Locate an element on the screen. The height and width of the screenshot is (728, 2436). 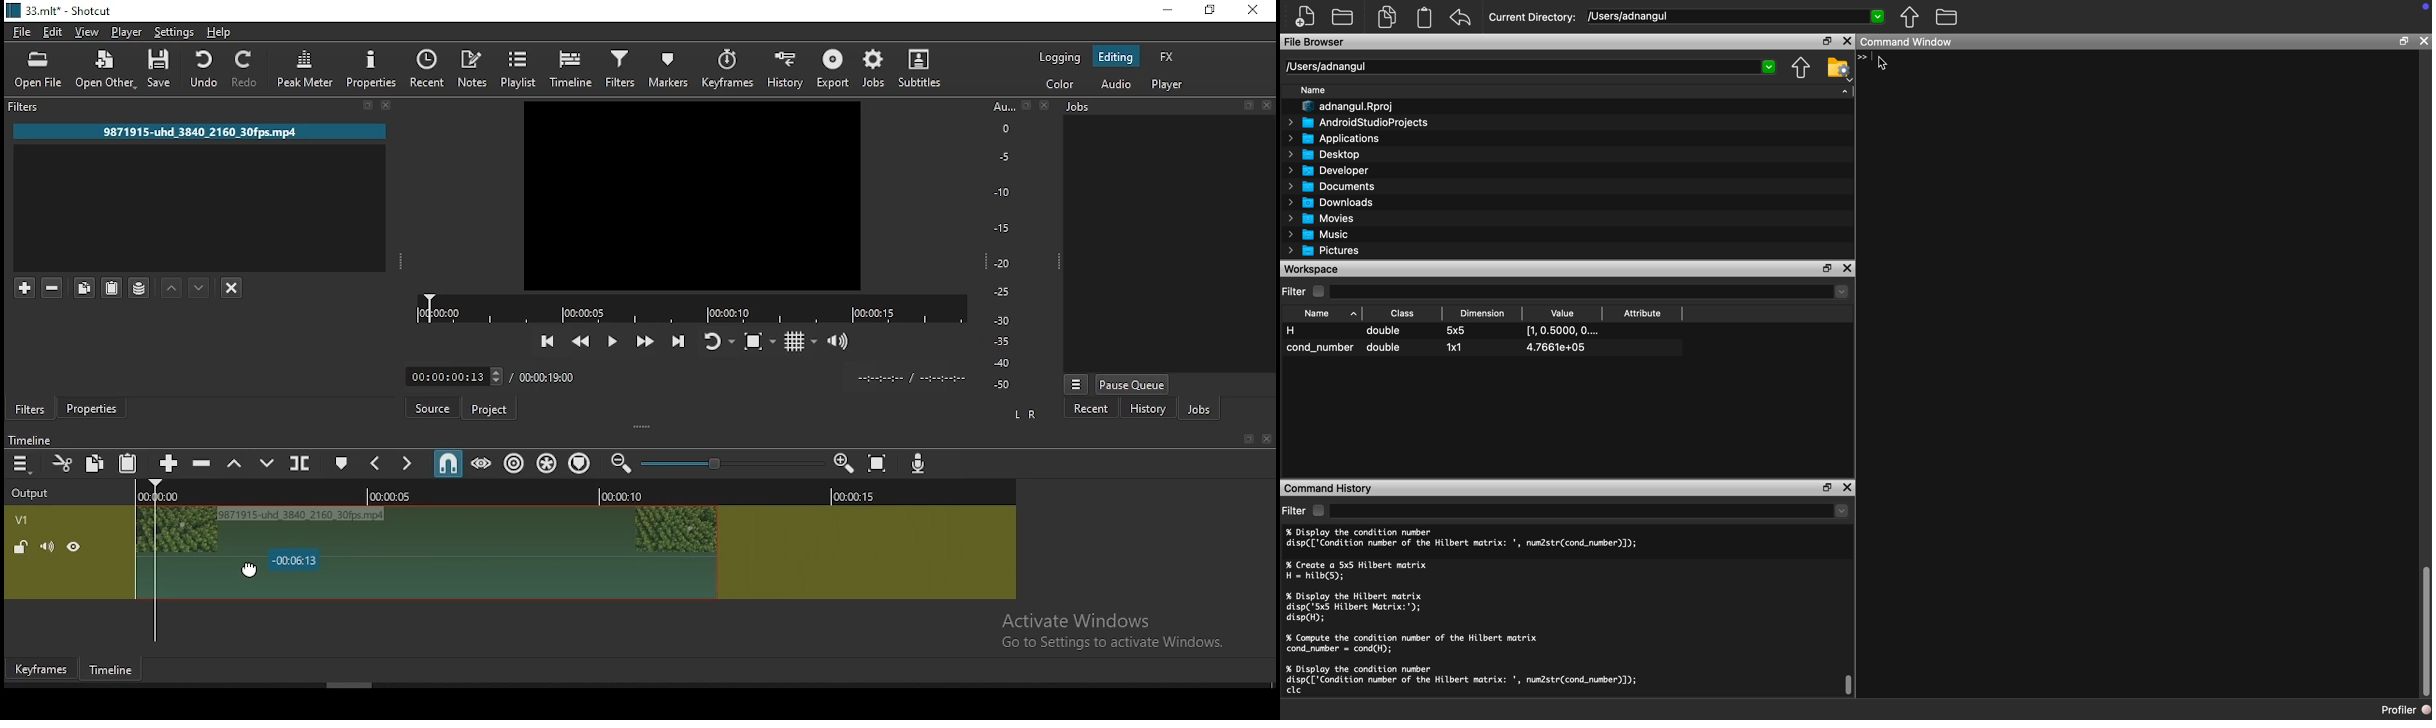
next marker is located at coordinates (408, 465).